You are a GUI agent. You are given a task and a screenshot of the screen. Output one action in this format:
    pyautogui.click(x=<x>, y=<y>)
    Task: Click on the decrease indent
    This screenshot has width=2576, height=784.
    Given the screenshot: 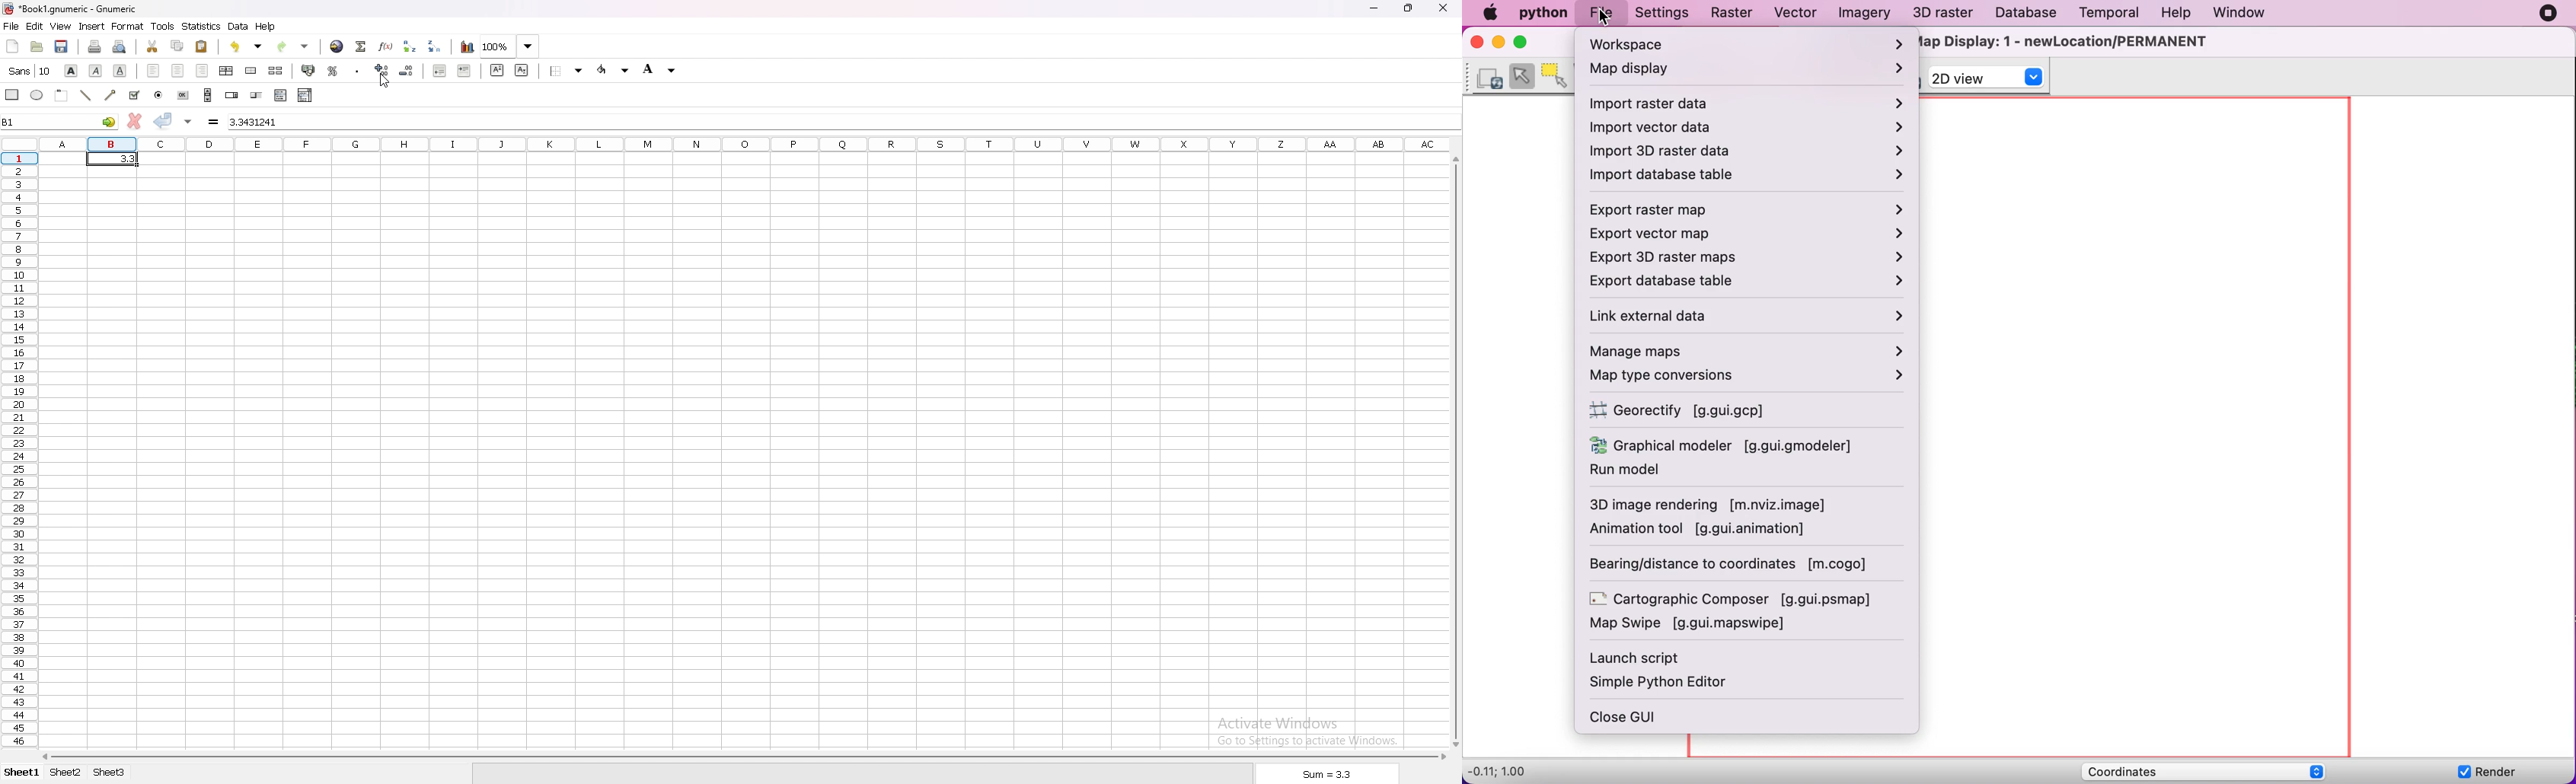 What is the action you would take?
    pyautogui.click(x=441, y=72)
    